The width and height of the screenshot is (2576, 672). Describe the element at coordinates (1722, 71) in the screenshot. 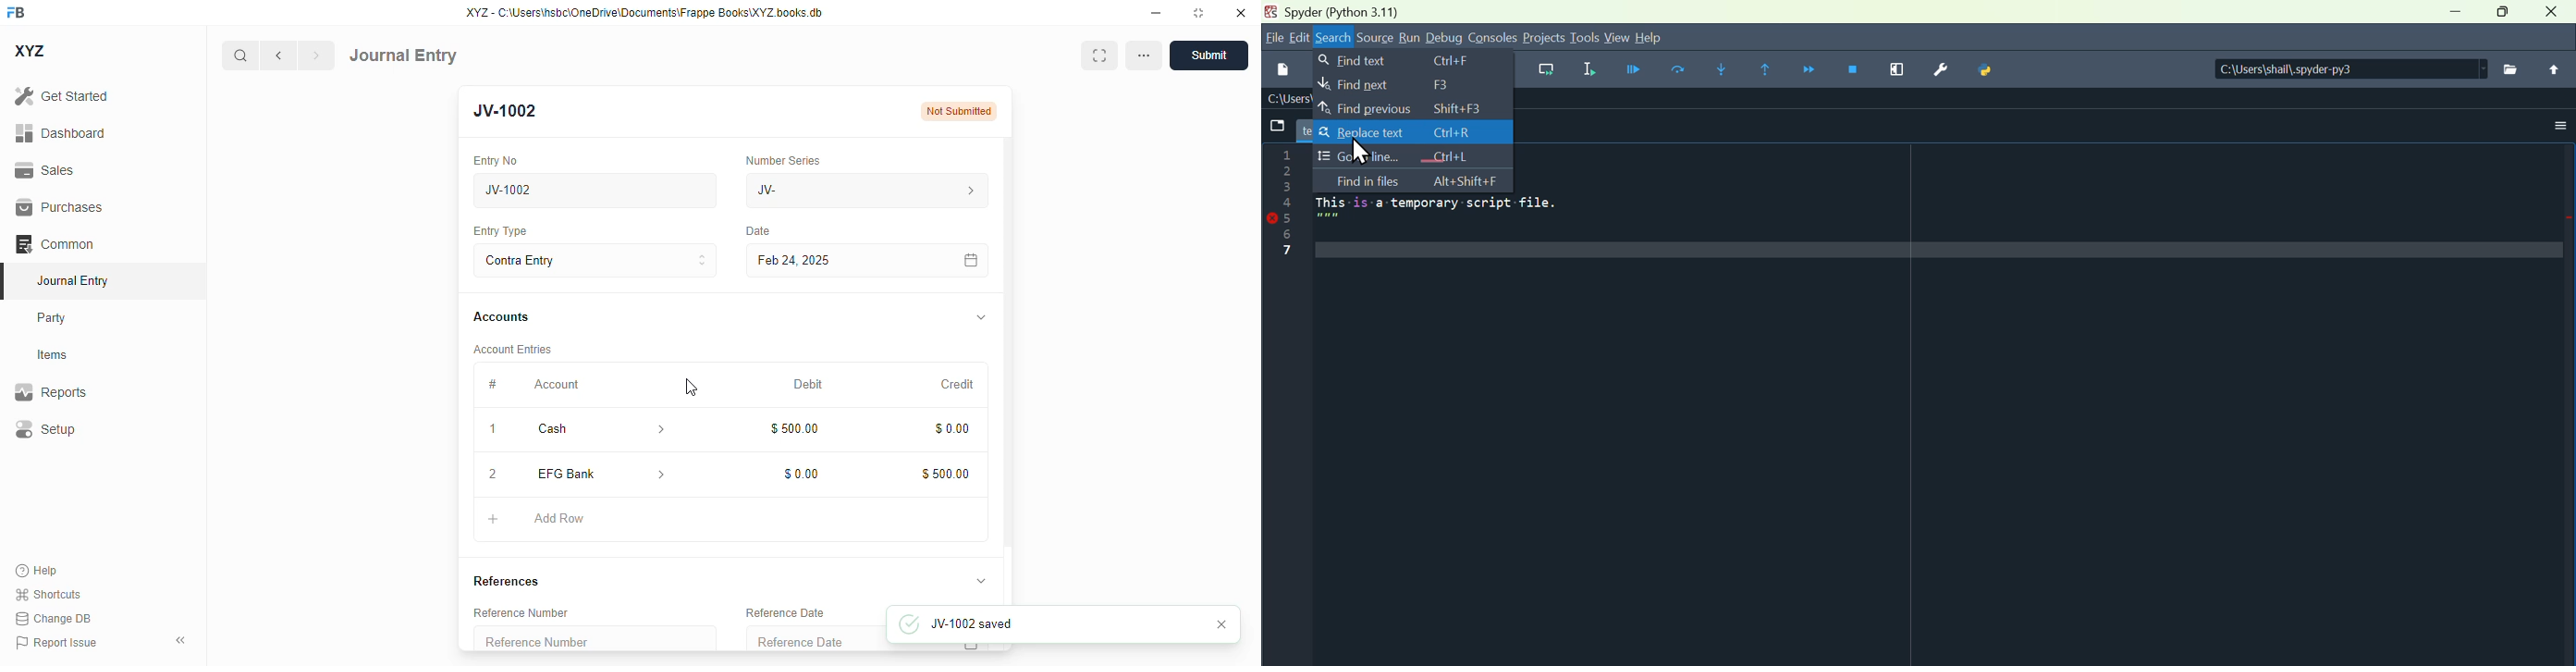

I see `Step into function` at that location.